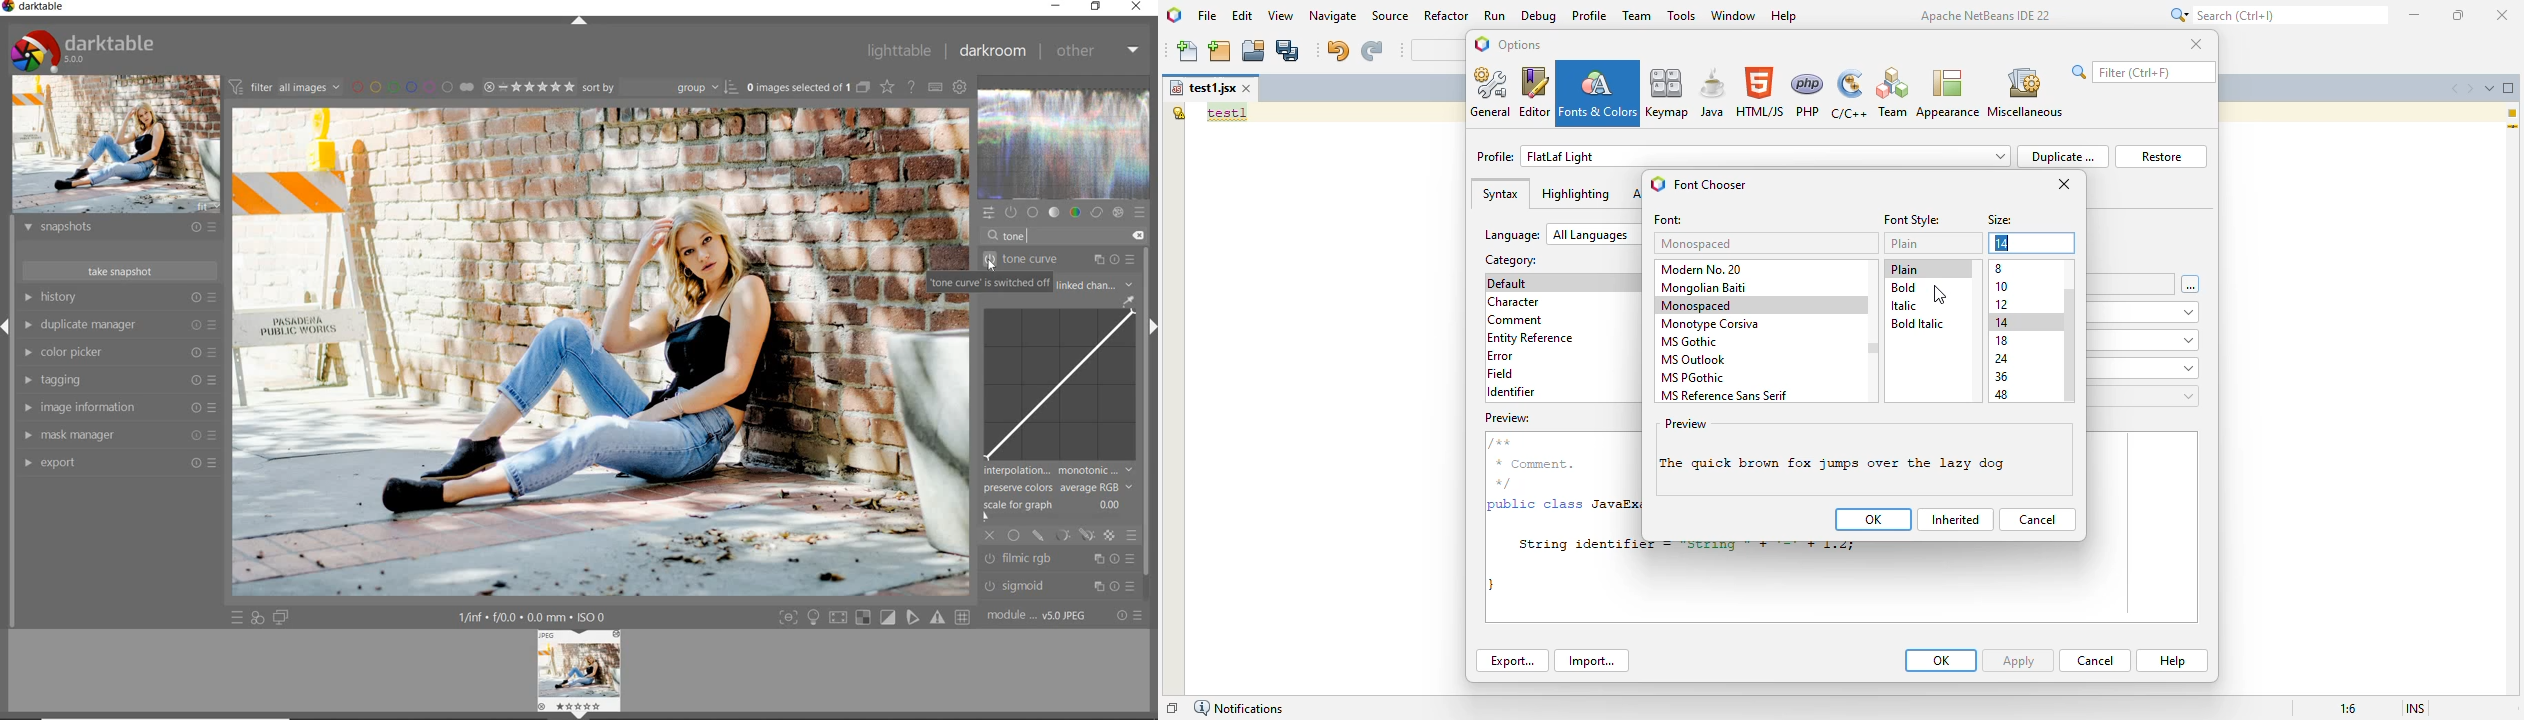 The image size is (2548, 728). Describe the element at coordinates (1073, 536) in the screenshot. I see `mask options` at that location.